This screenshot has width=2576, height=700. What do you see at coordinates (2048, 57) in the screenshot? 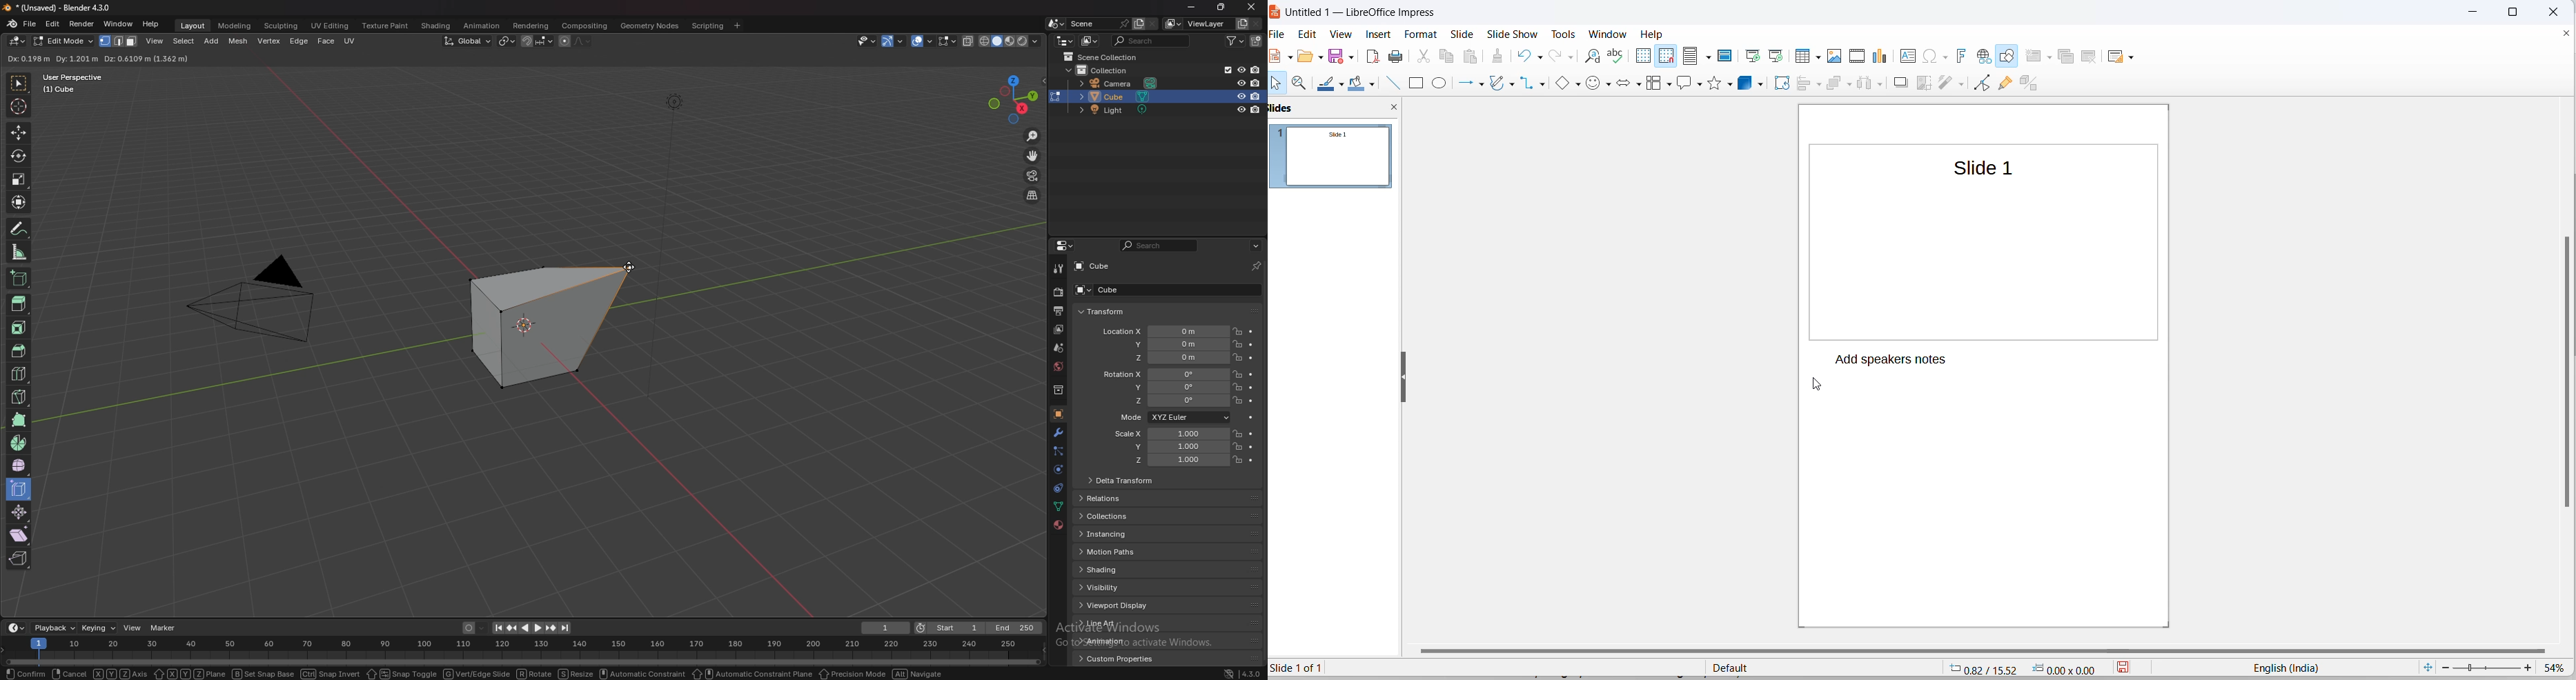
I see `new slide options` at bounding box center [2048, 57].